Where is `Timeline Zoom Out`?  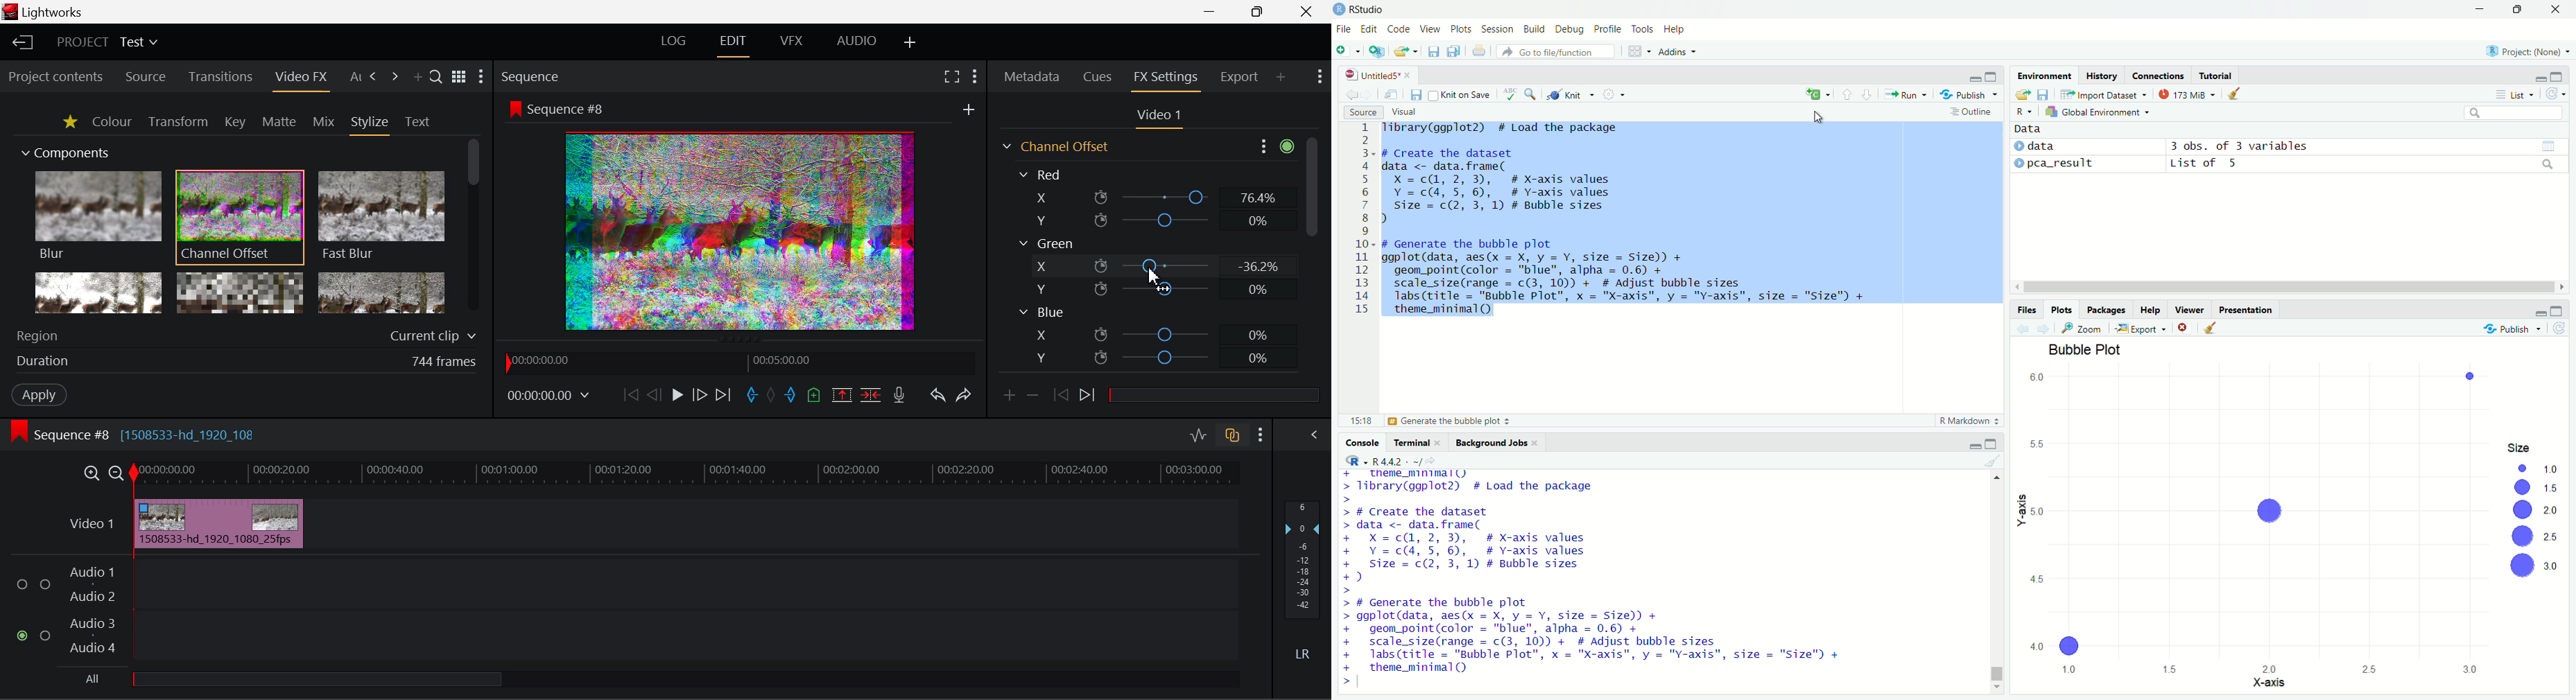 Timeline Zoom Out is located at coordinates (118, 475).